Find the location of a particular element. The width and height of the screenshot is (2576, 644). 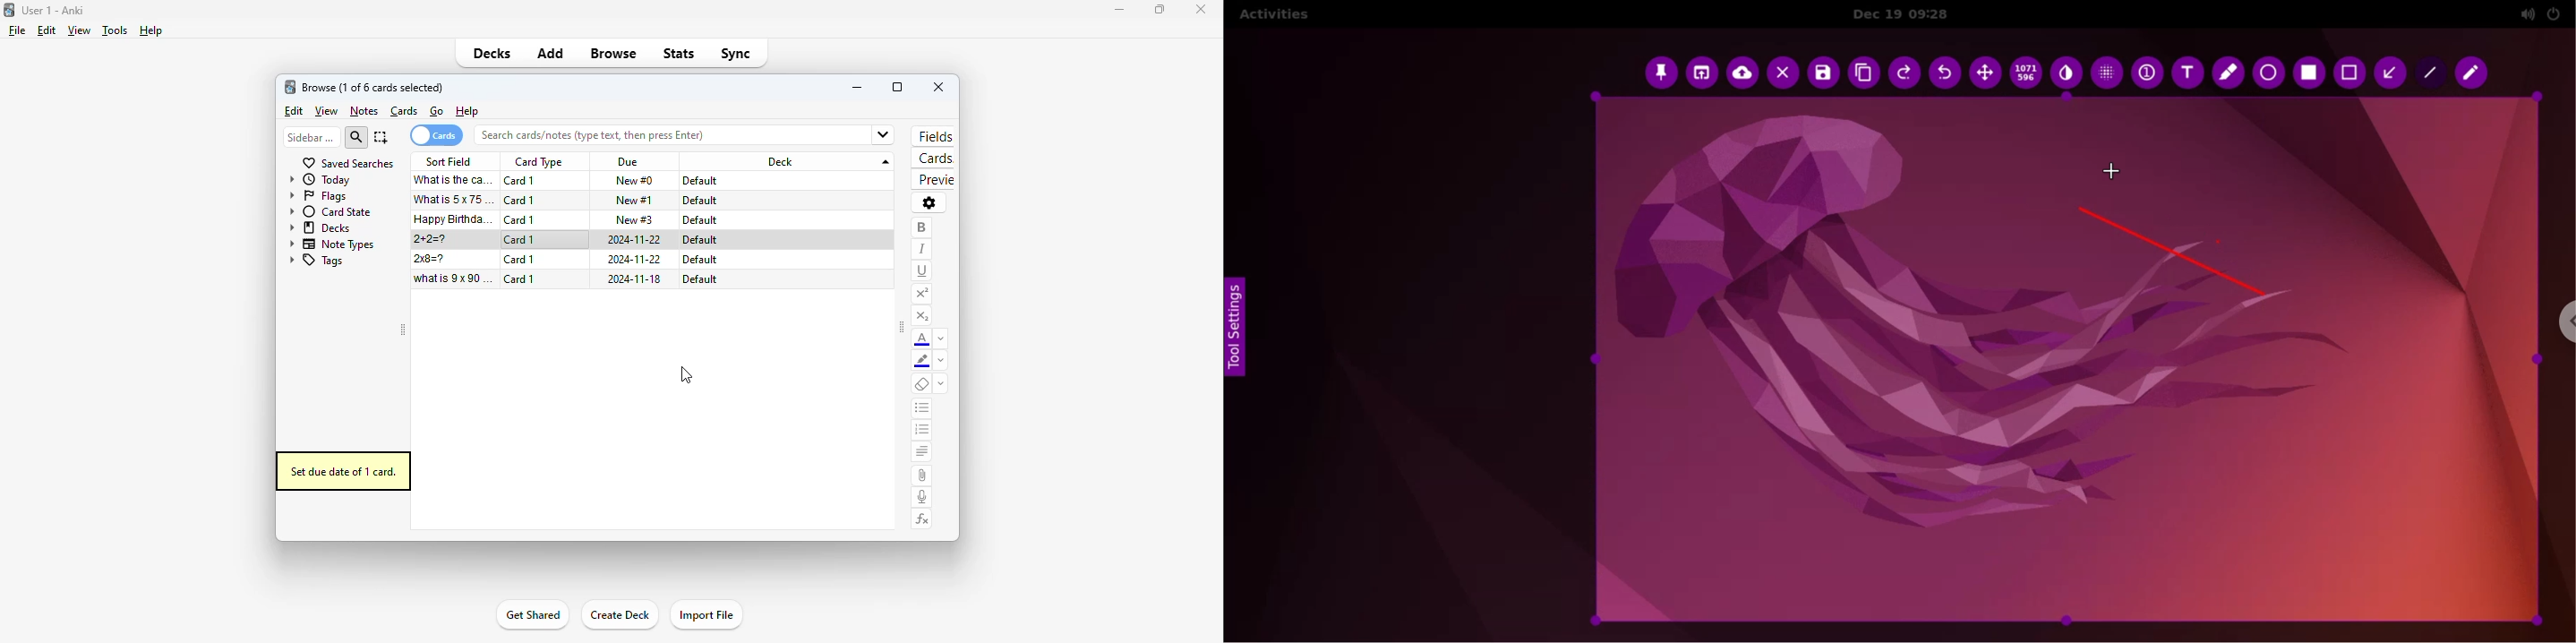

attach pictures/audio/video is located at coordinates (921, 476).